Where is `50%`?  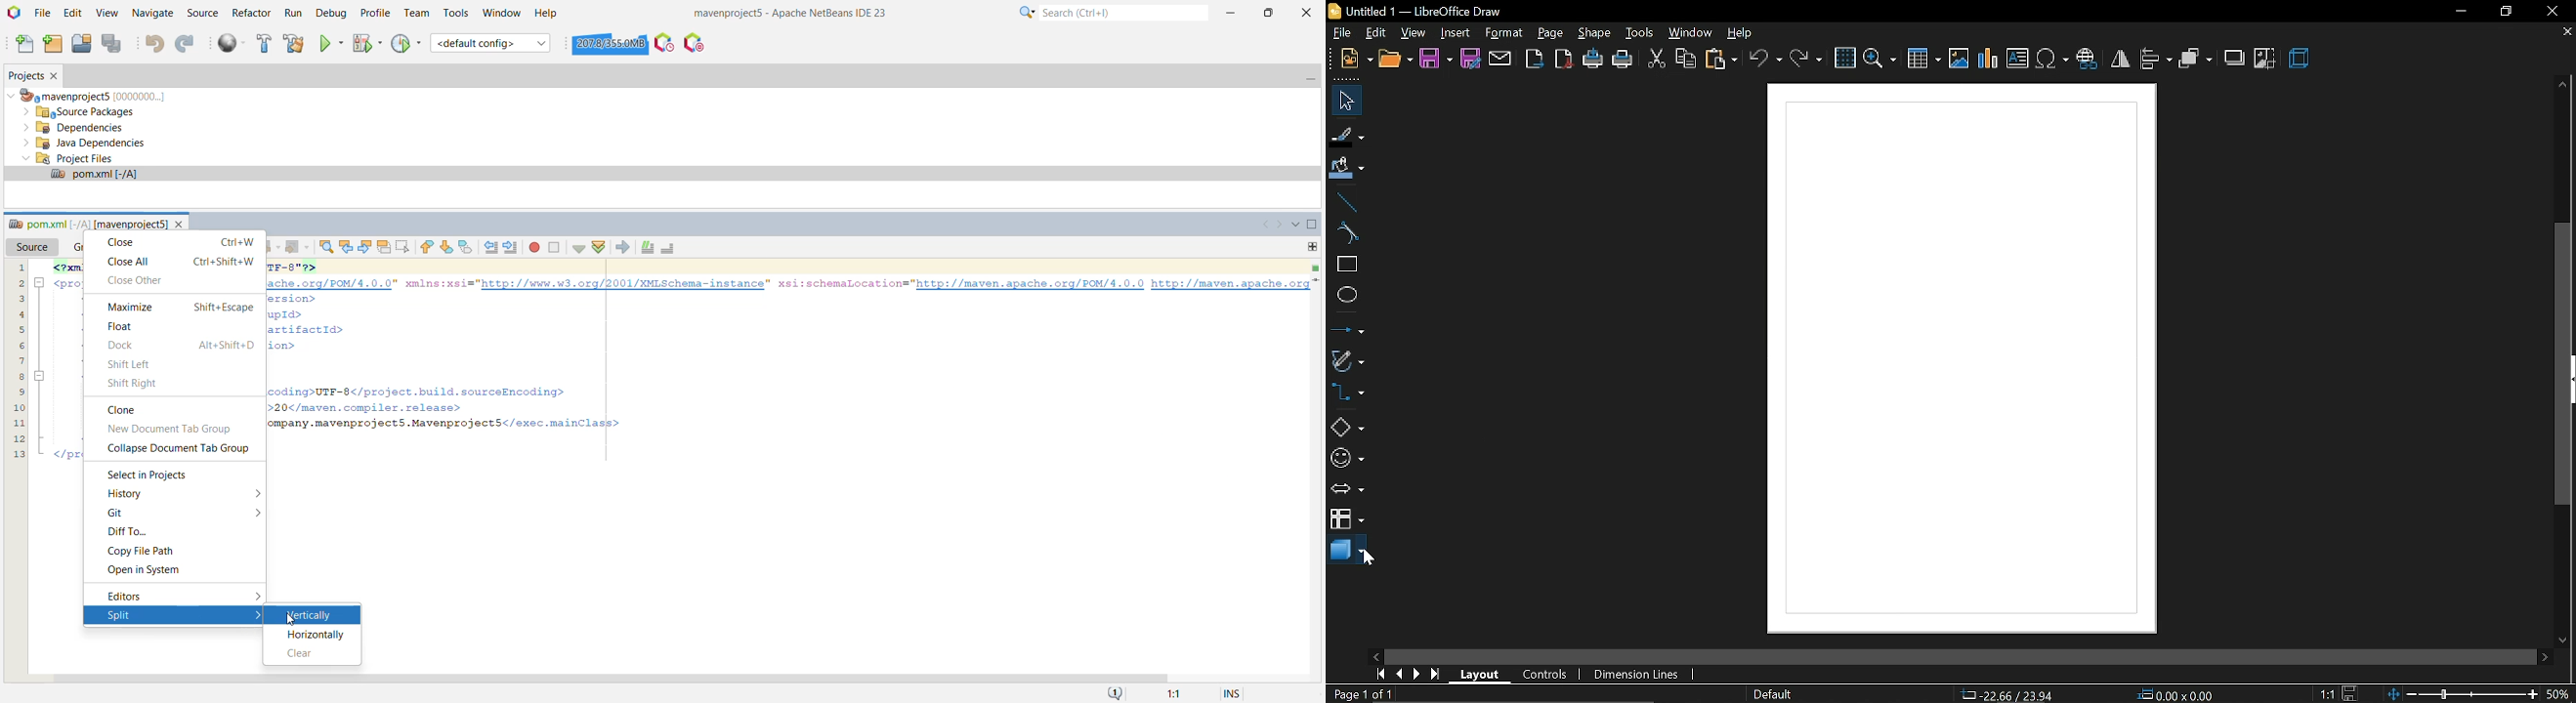
50% is located at coordinates (2560, 693).